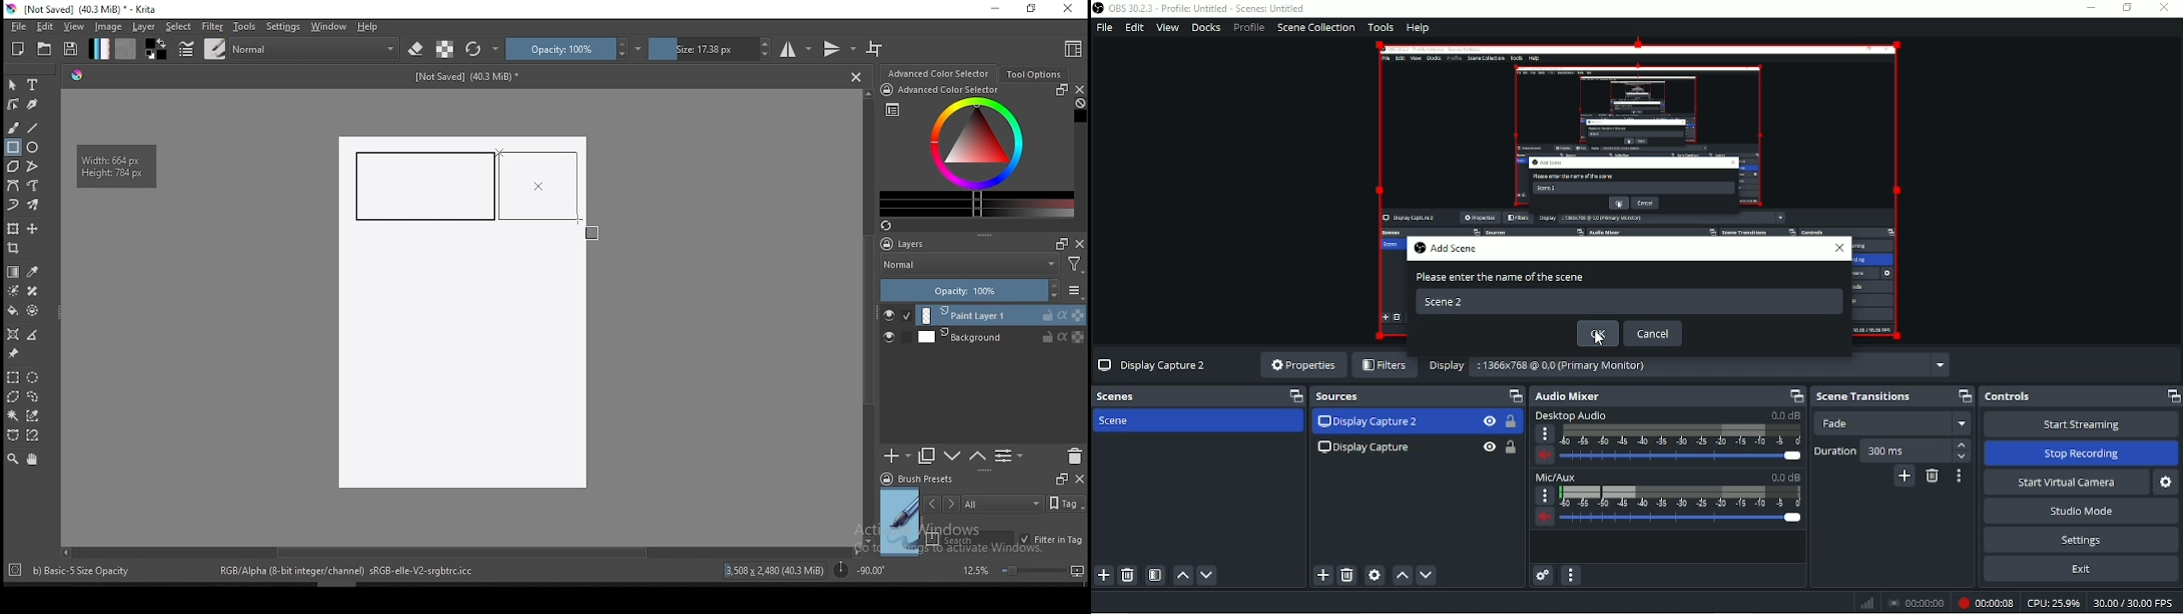  I want to click on Settings, so click(2085, 541).